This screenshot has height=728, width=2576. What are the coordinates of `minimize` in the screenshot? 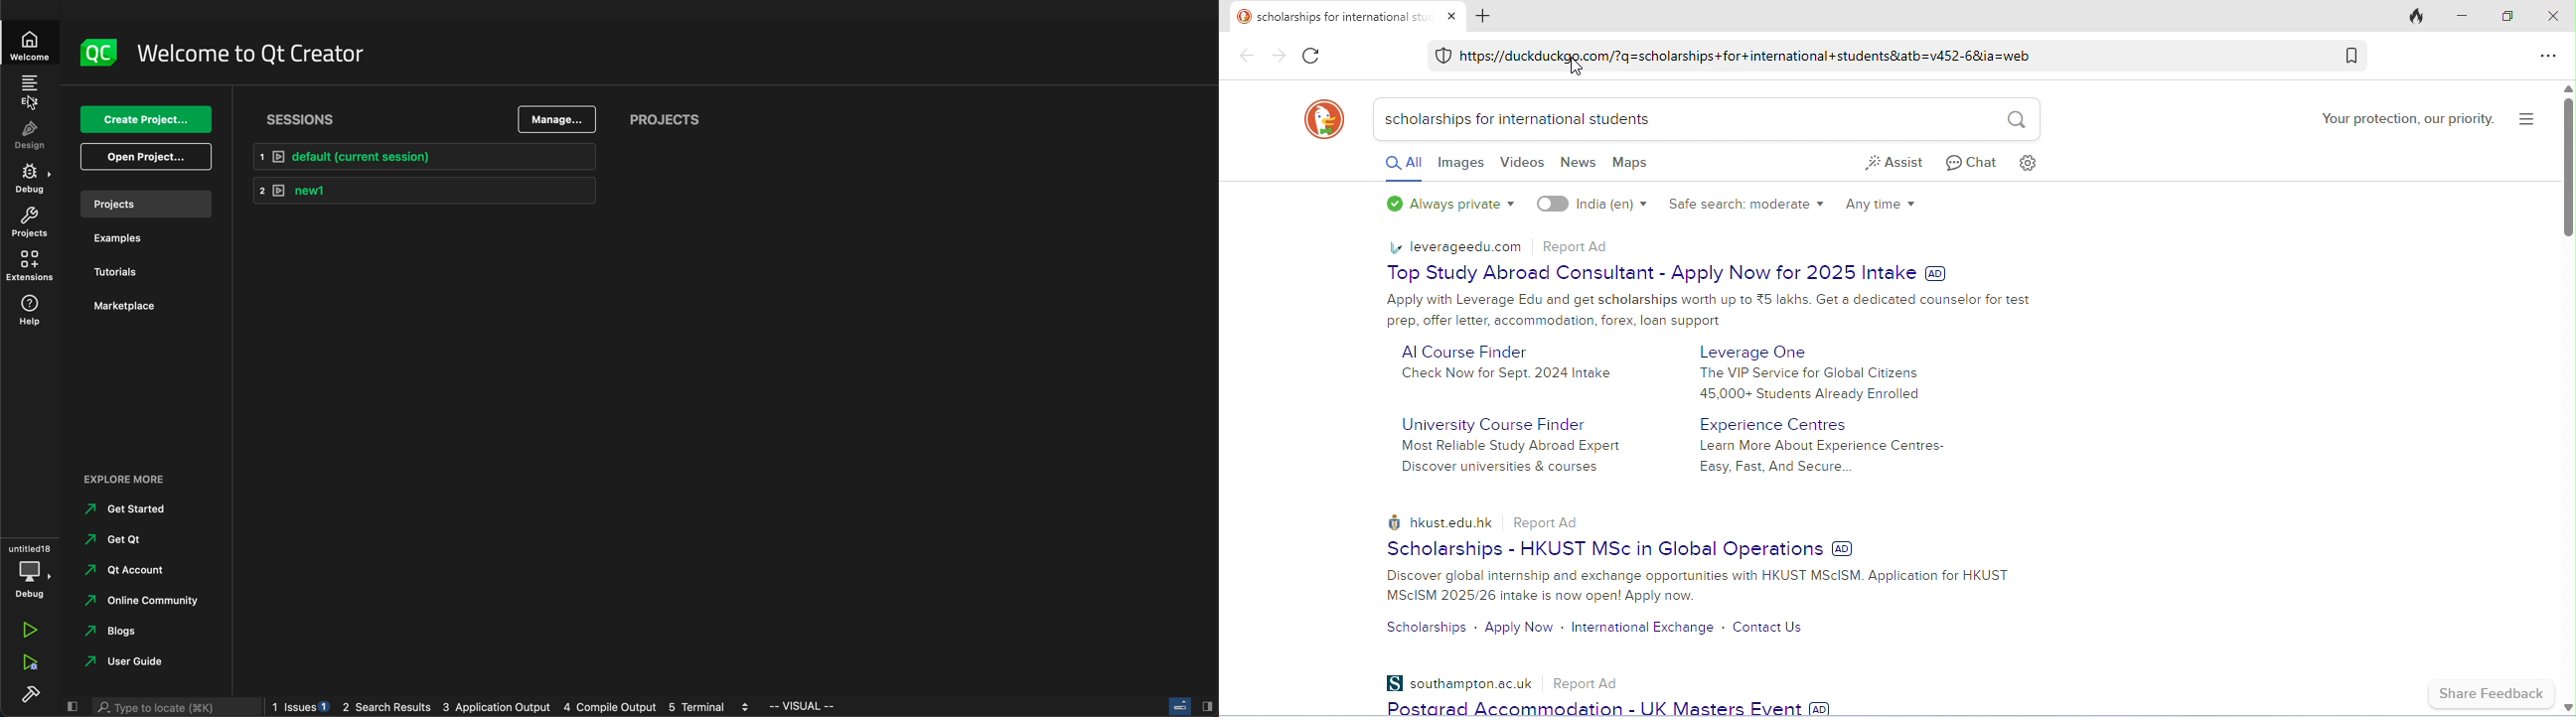 It's located at (2465, 18).